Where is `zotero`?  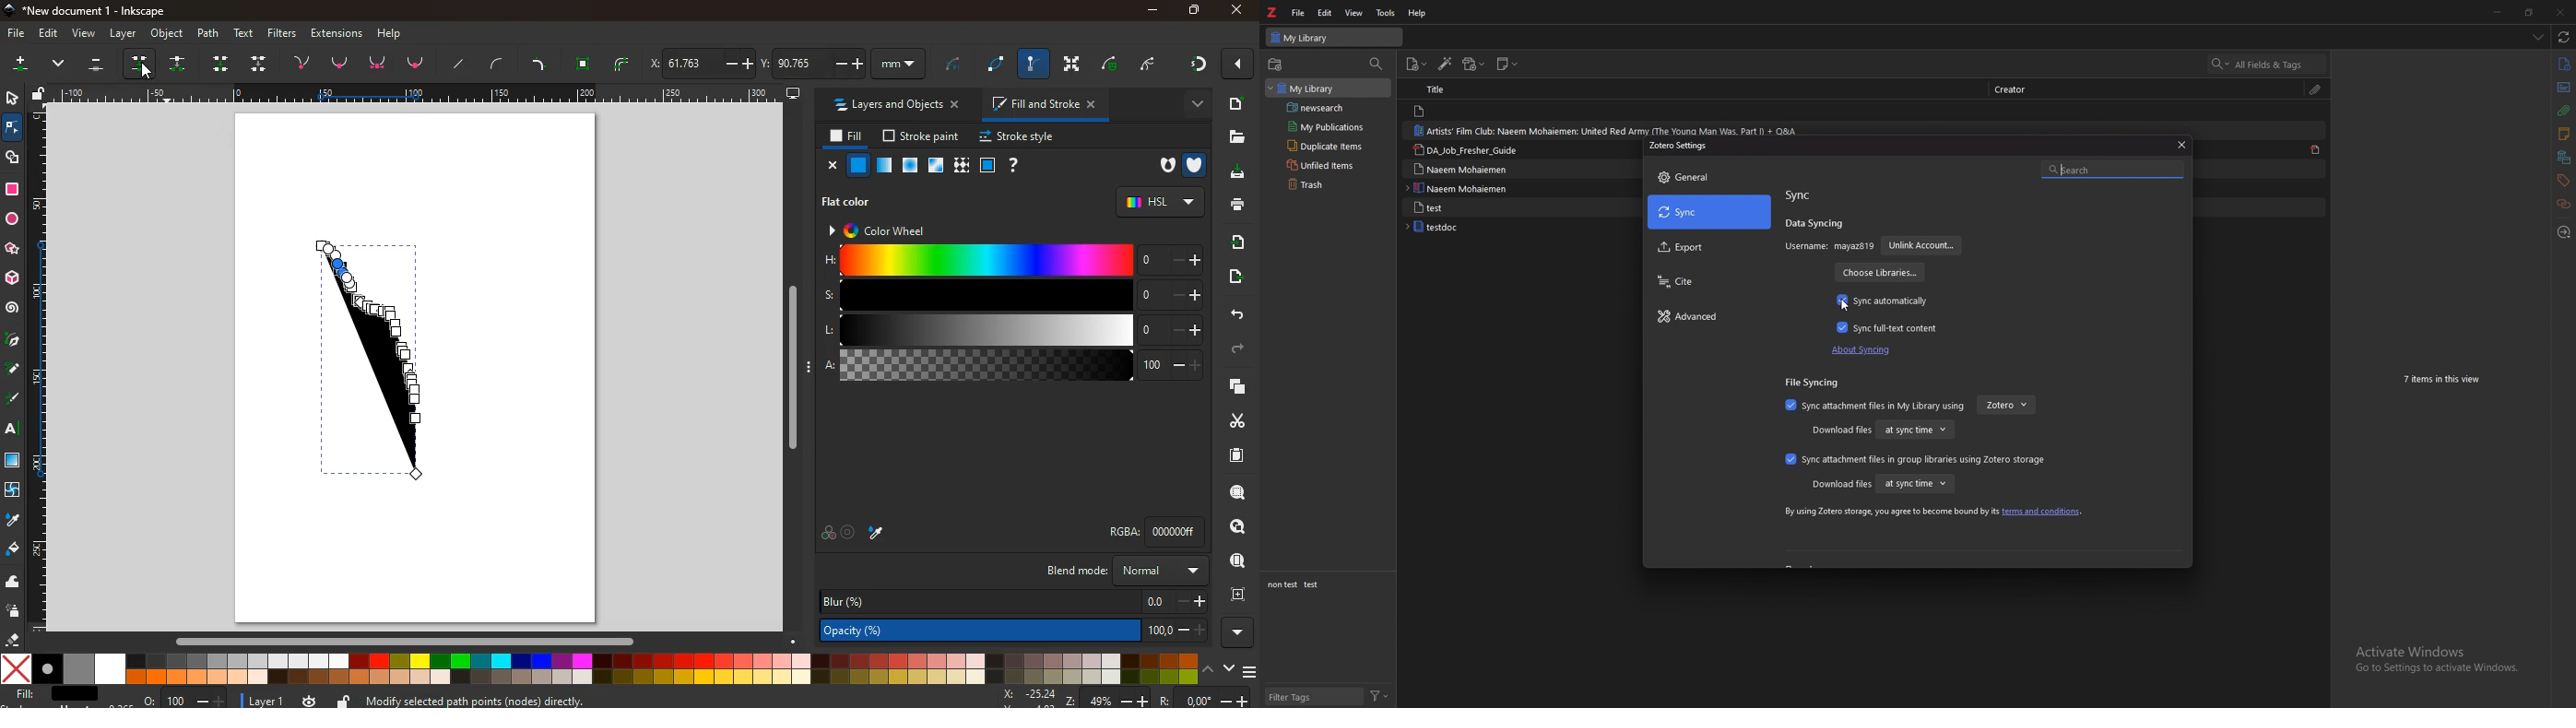
zotero is located at coordinates (2007, 405).